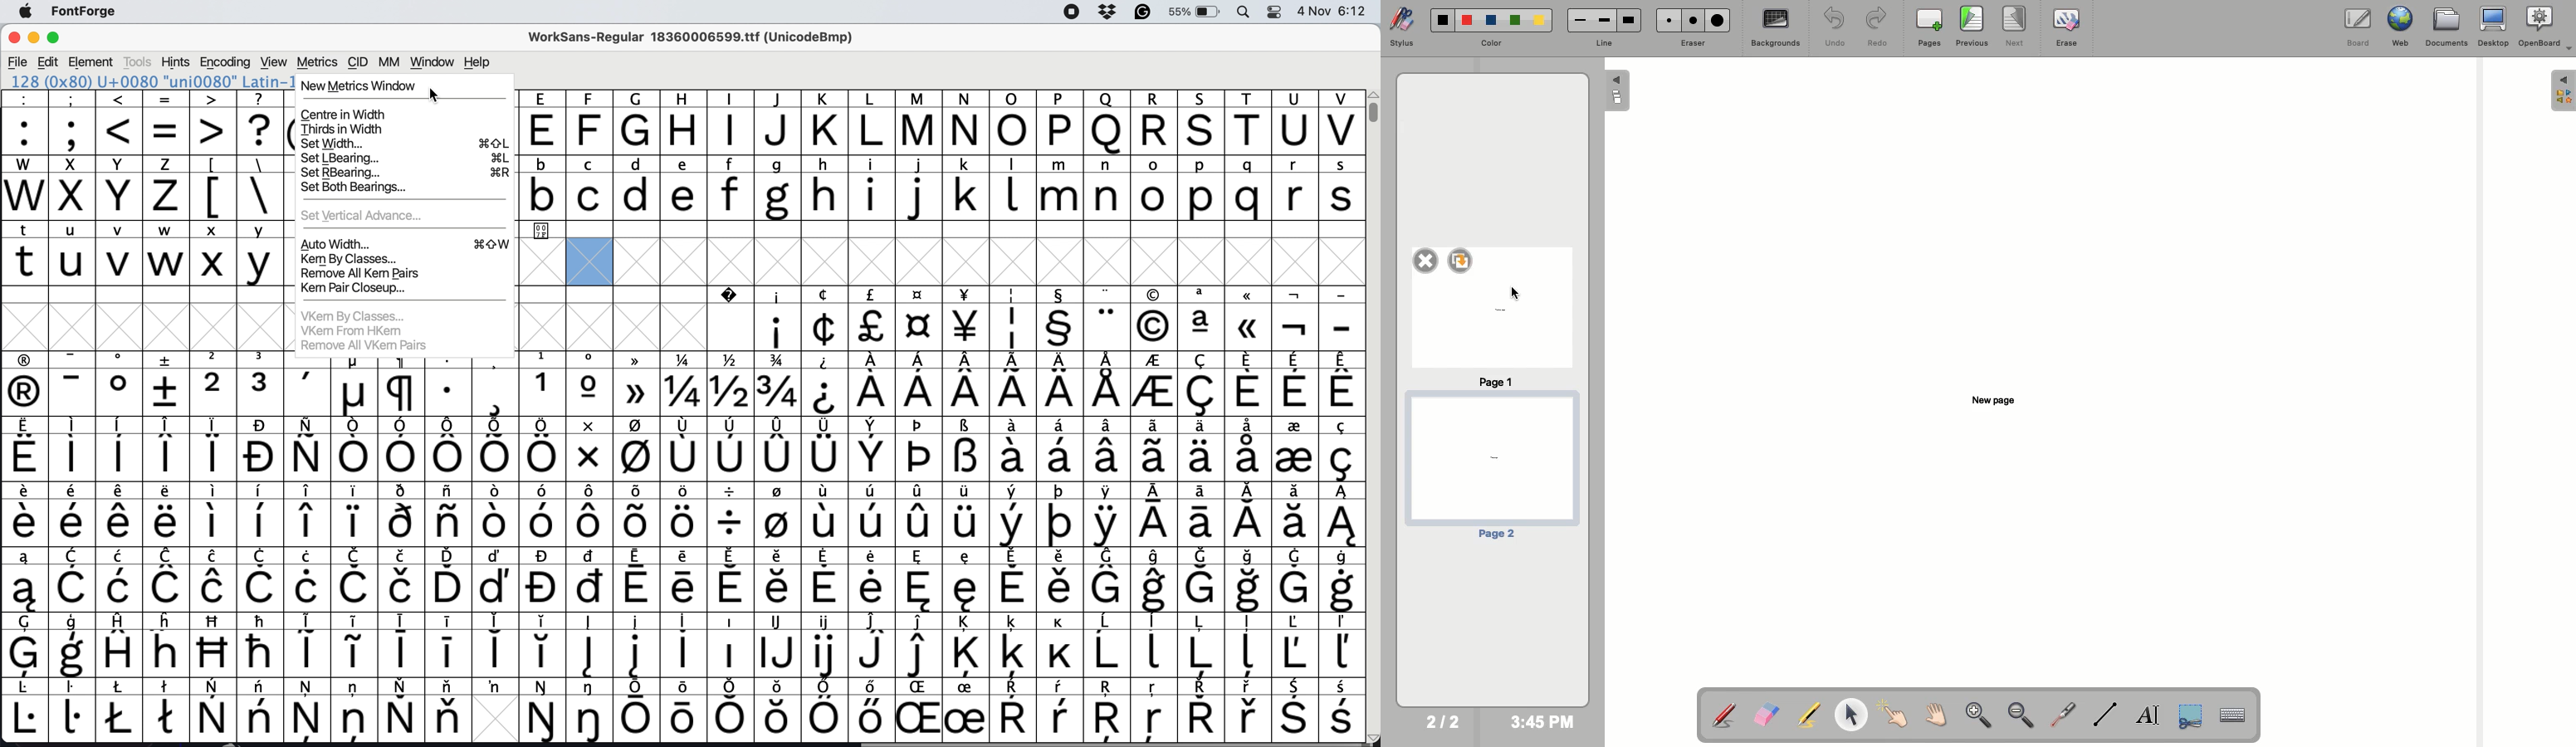  I want to click on Help, so click(475, 62).